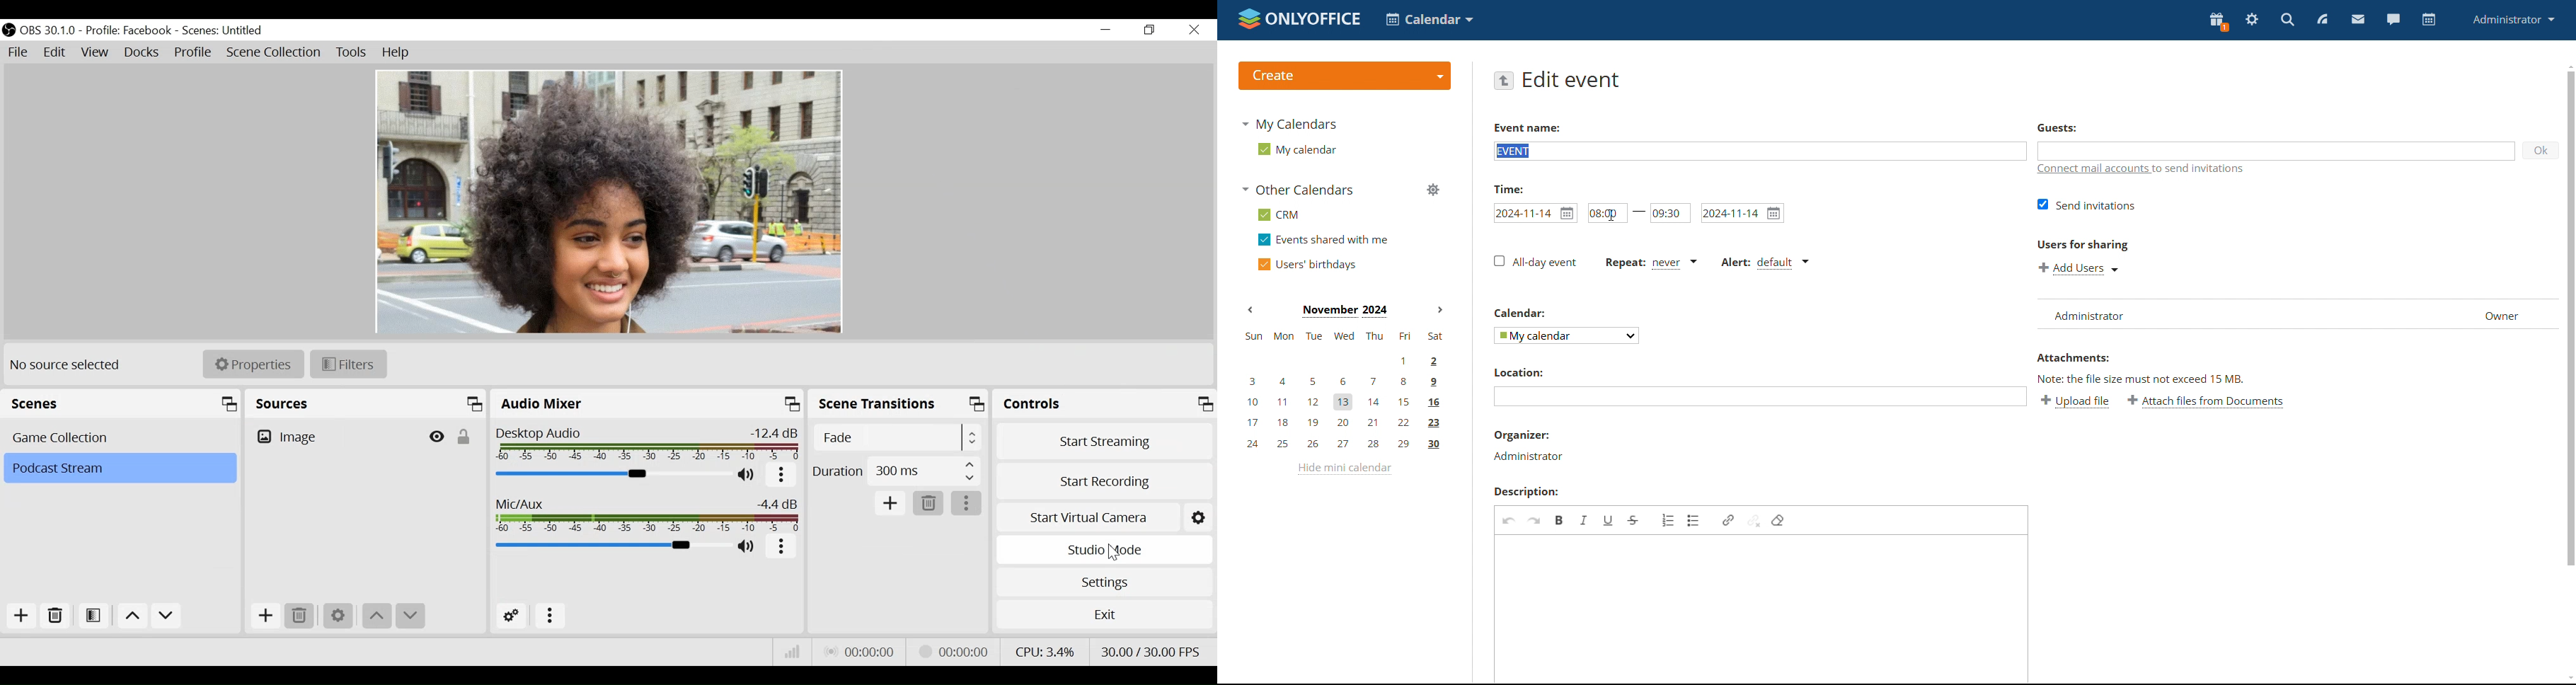 Image resolution: width=2576 pixels, height=700 pixels. I want to click on Image, so click(336, 439).